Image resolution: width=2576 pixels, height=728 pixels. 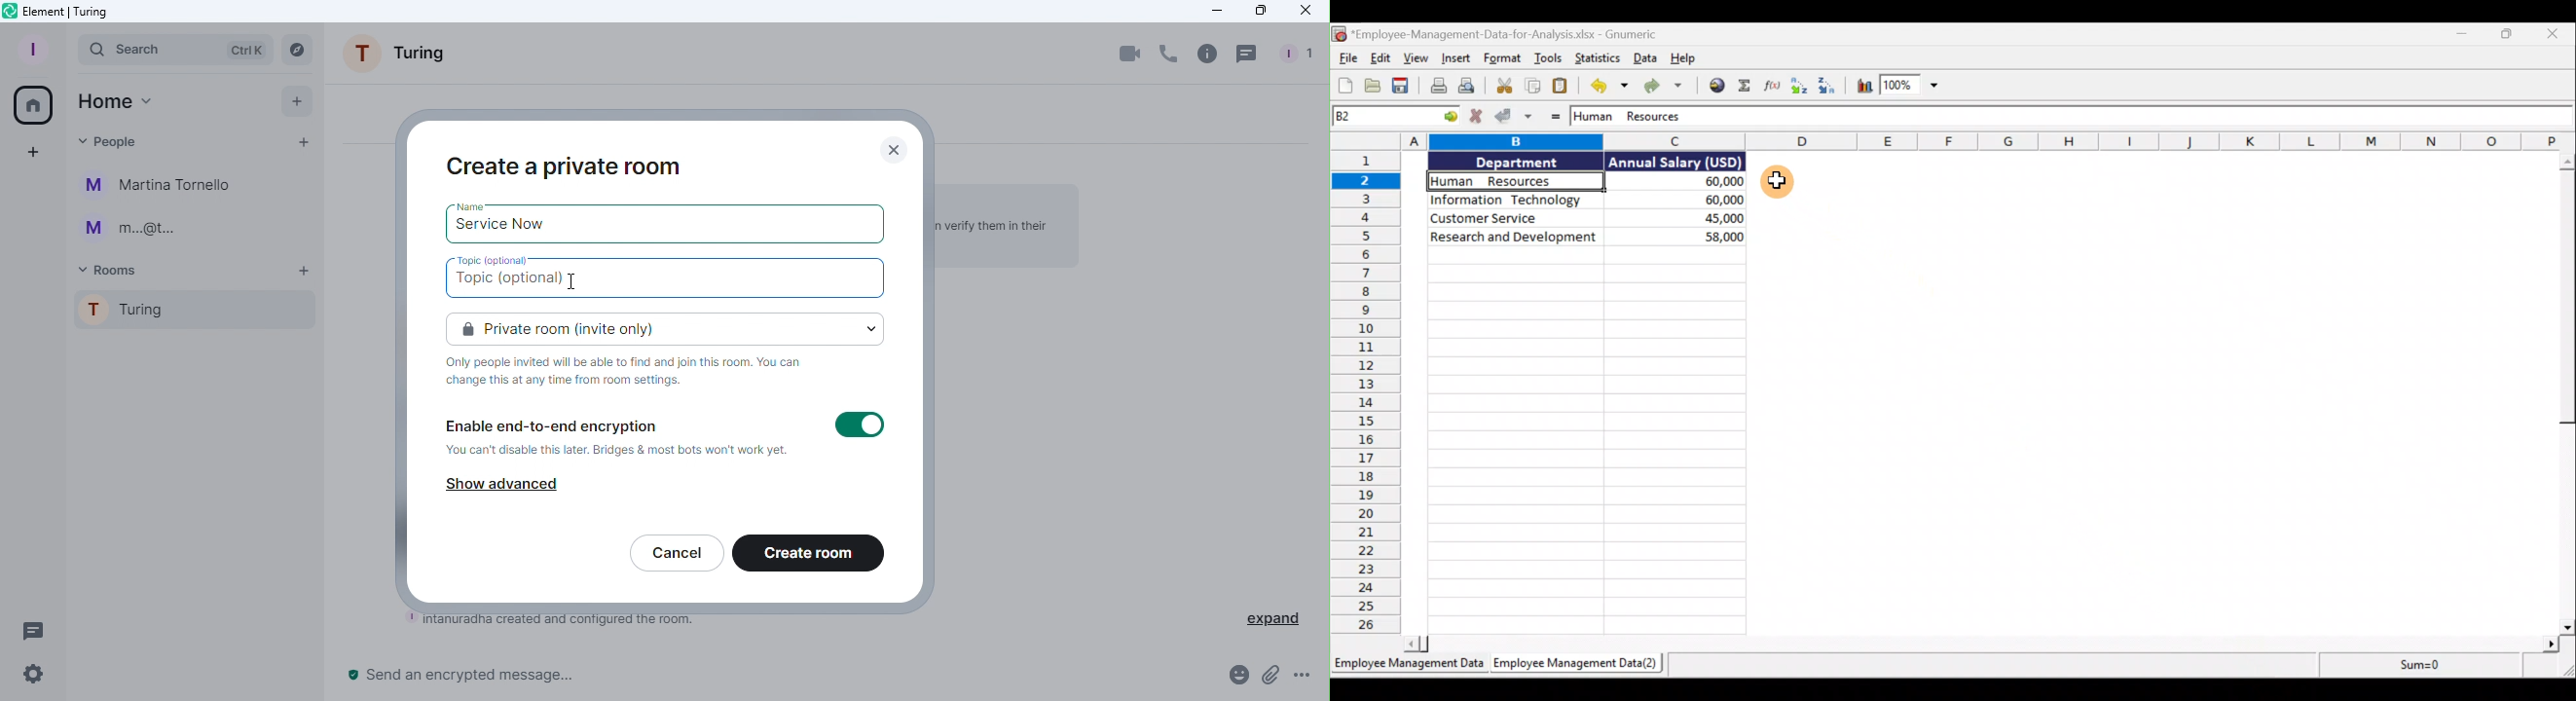 What do you see at coordinates (1408, 665) in the screenshot?
I see `Sheet 1` at bounding box center [1408, 665].